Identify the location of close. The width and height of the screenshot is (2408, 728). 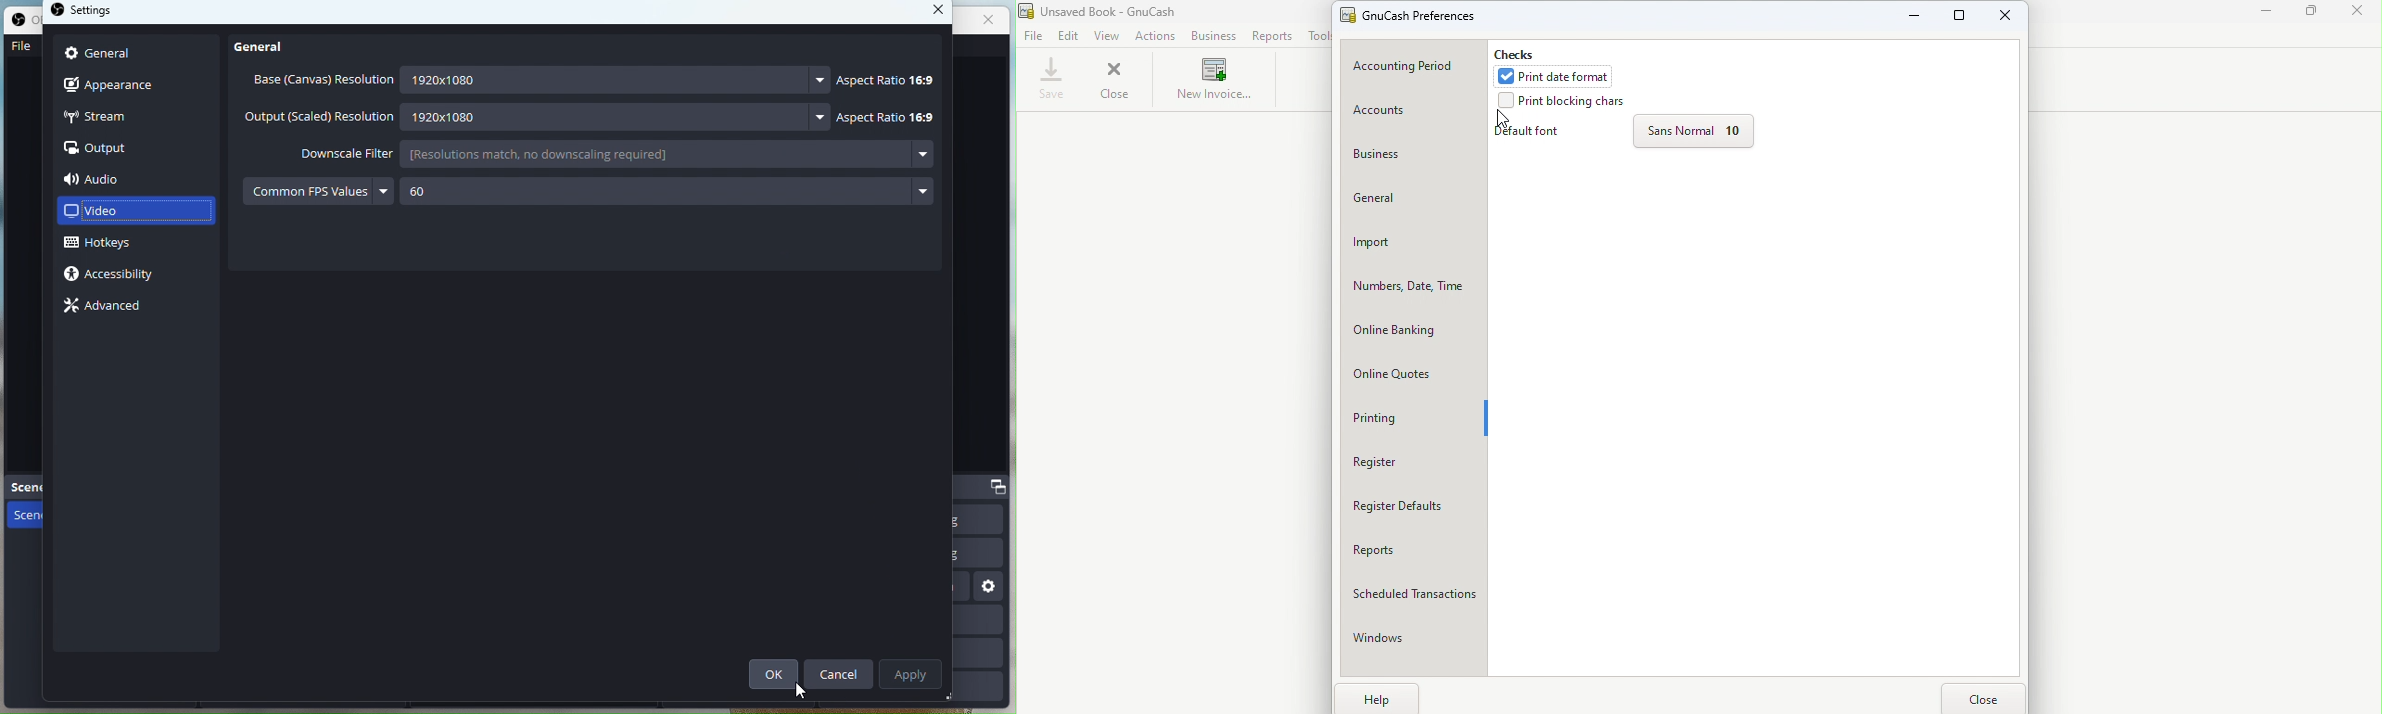
(935, 12).